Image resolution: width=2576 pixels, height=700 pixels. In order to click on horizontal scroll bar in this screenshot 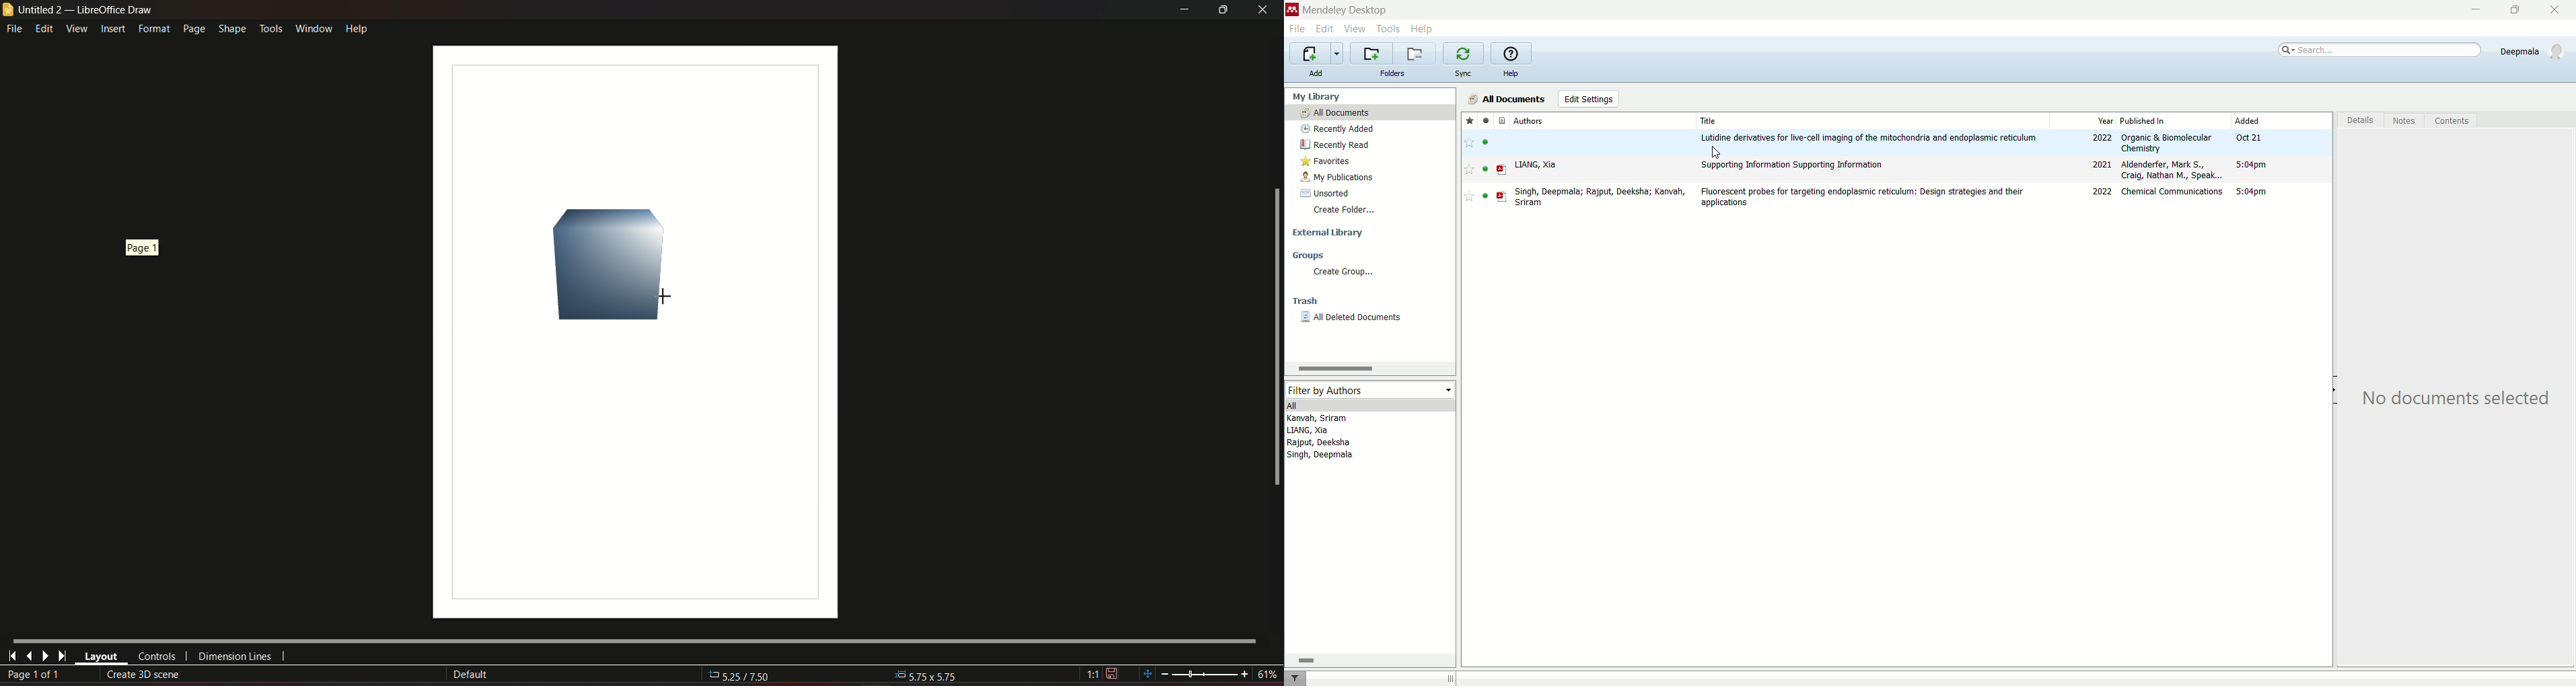, I will do `click(1369, 368)`.